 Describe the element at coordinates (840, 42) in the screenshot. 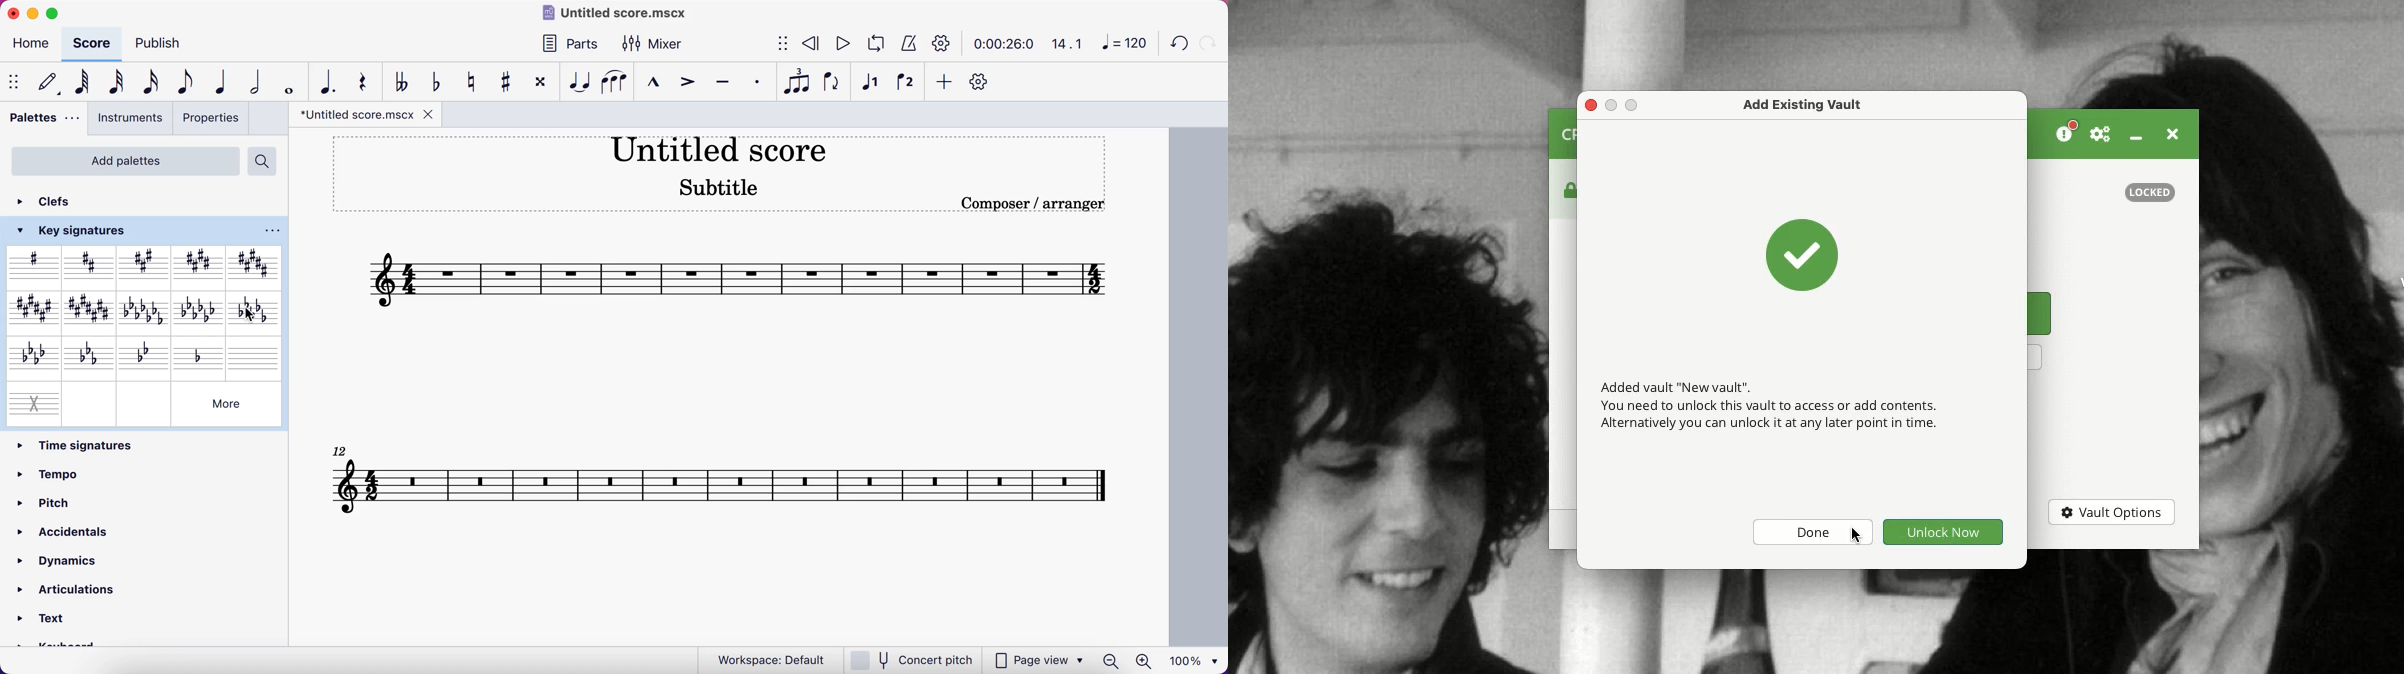

I see `play` at that location.